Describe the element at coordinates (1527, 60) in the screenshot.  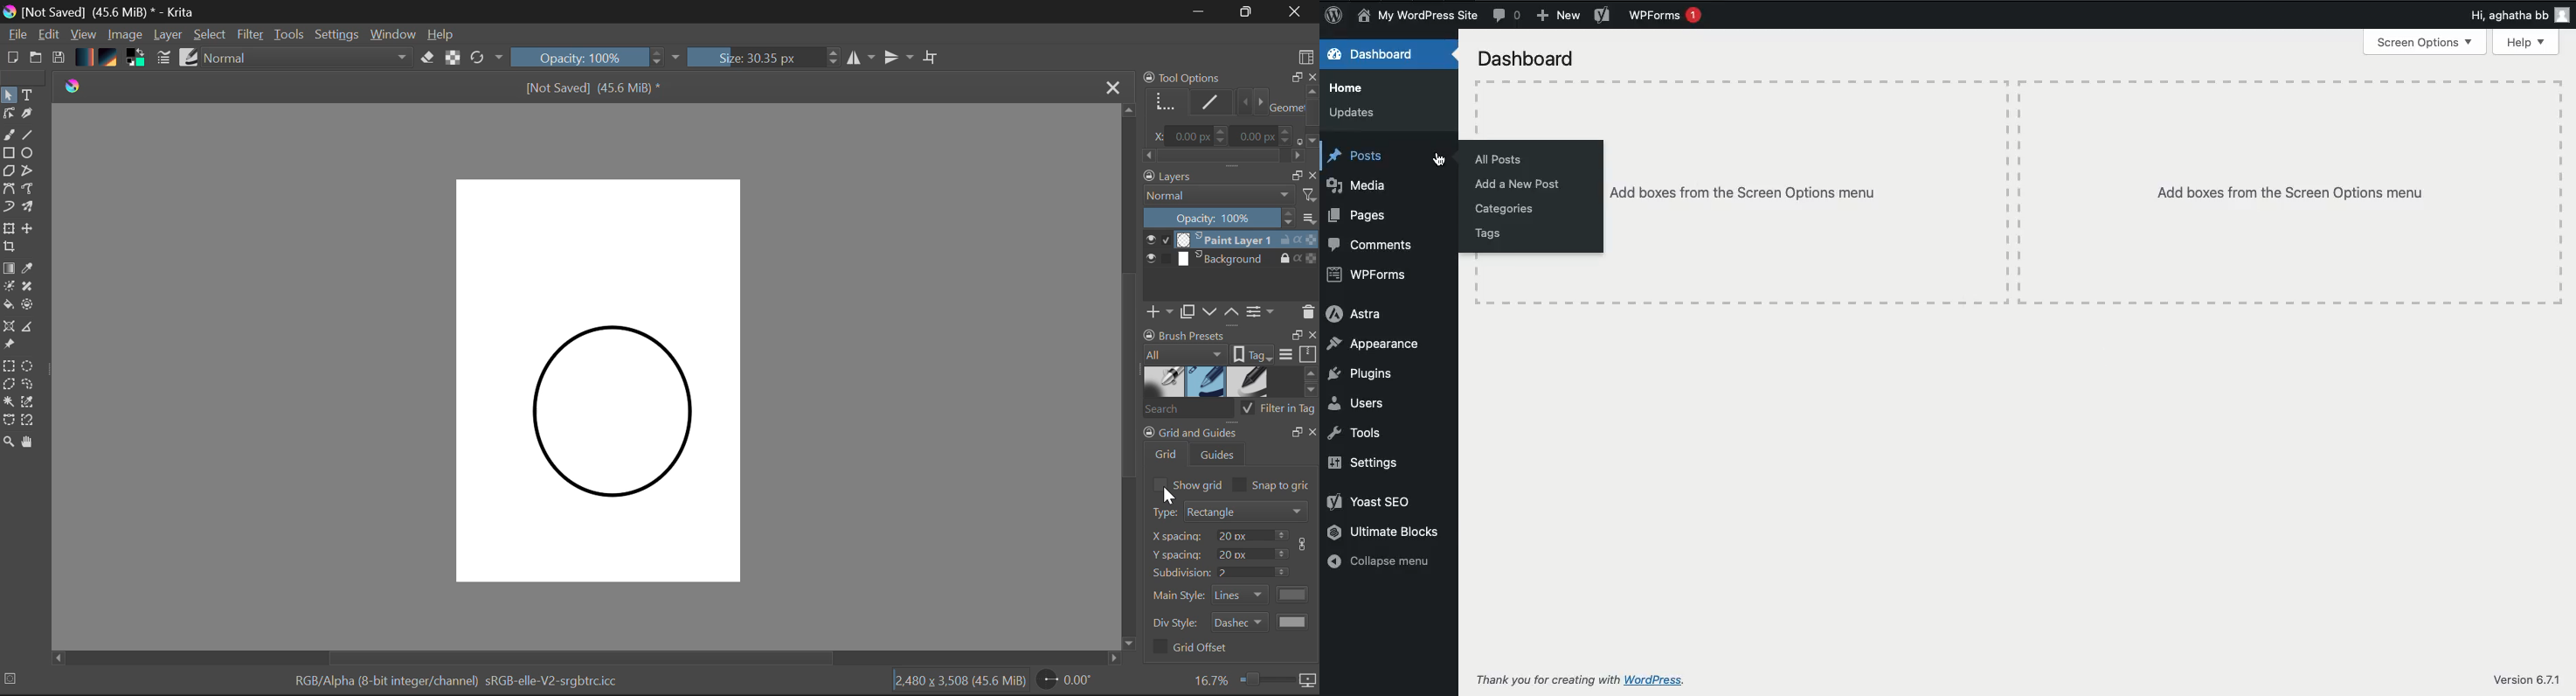
I see `Dashboard` at that location.